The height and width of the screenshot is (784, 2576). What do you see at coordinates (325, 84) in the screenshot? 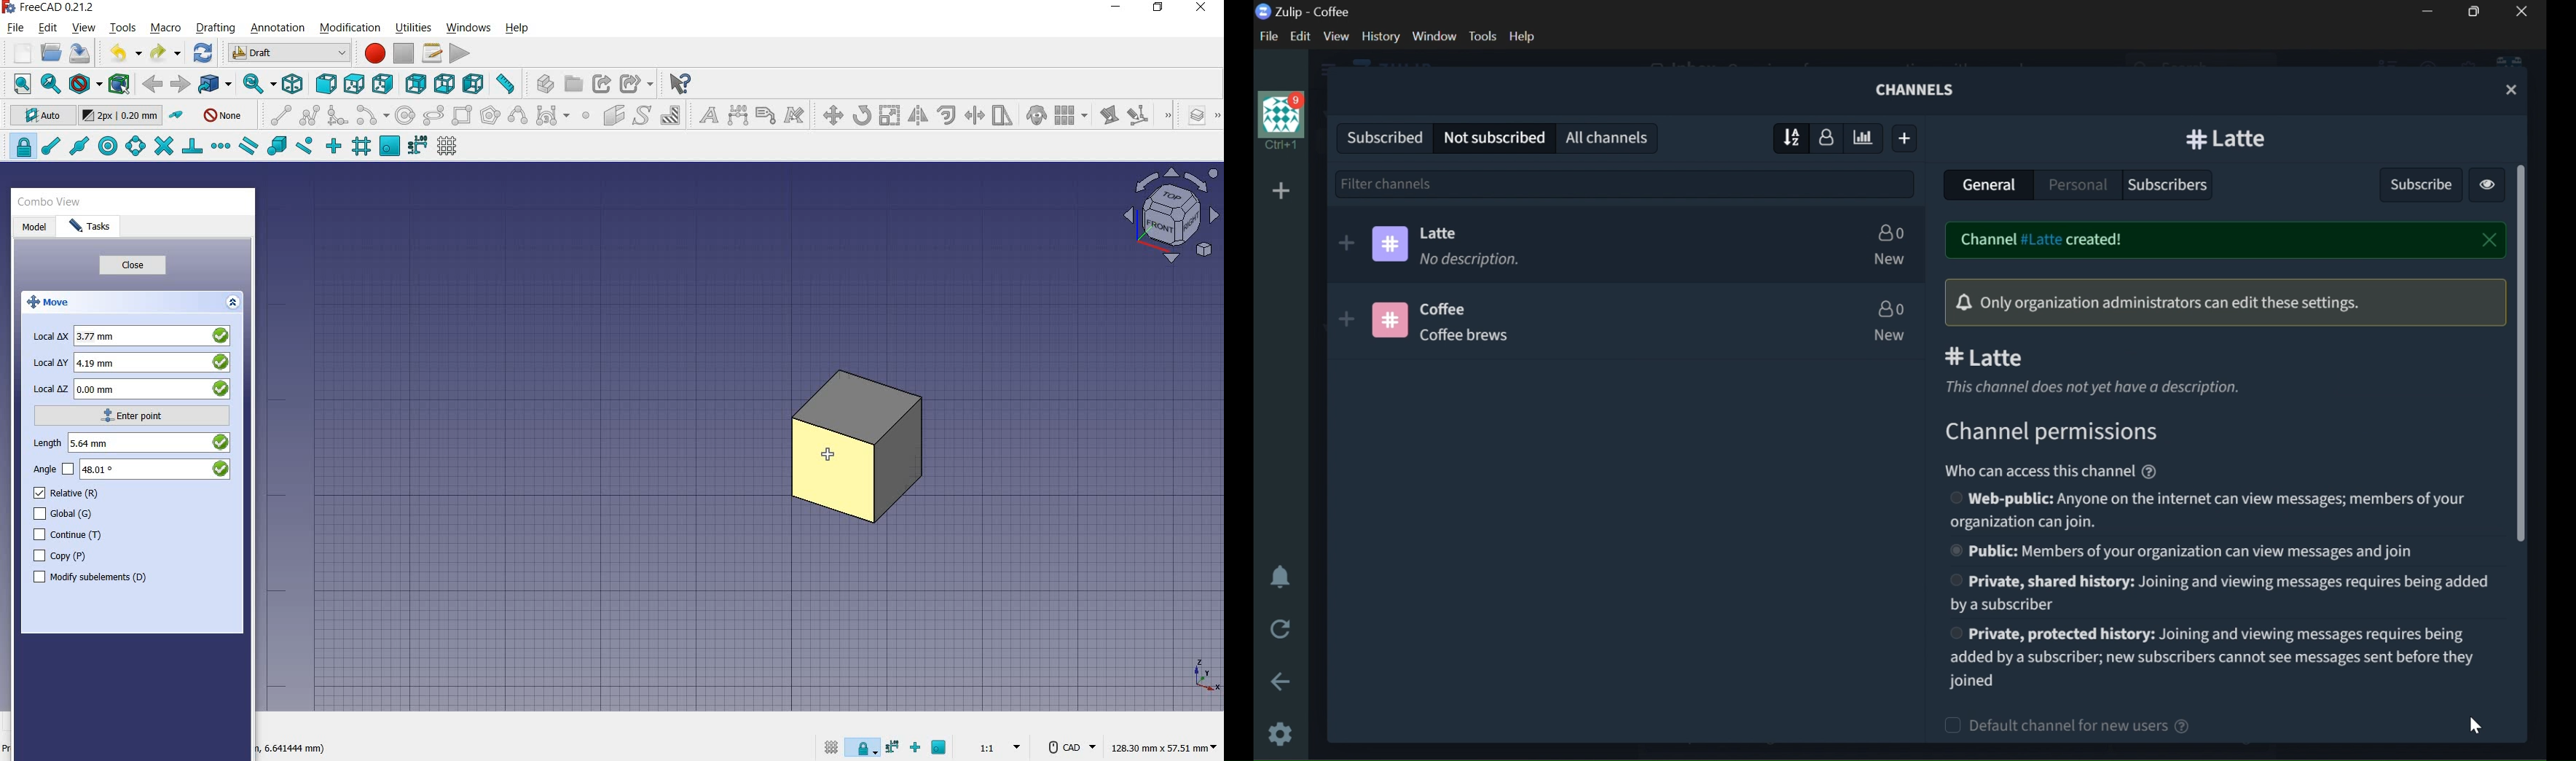
I see `front` at bounding box center [325, 84].